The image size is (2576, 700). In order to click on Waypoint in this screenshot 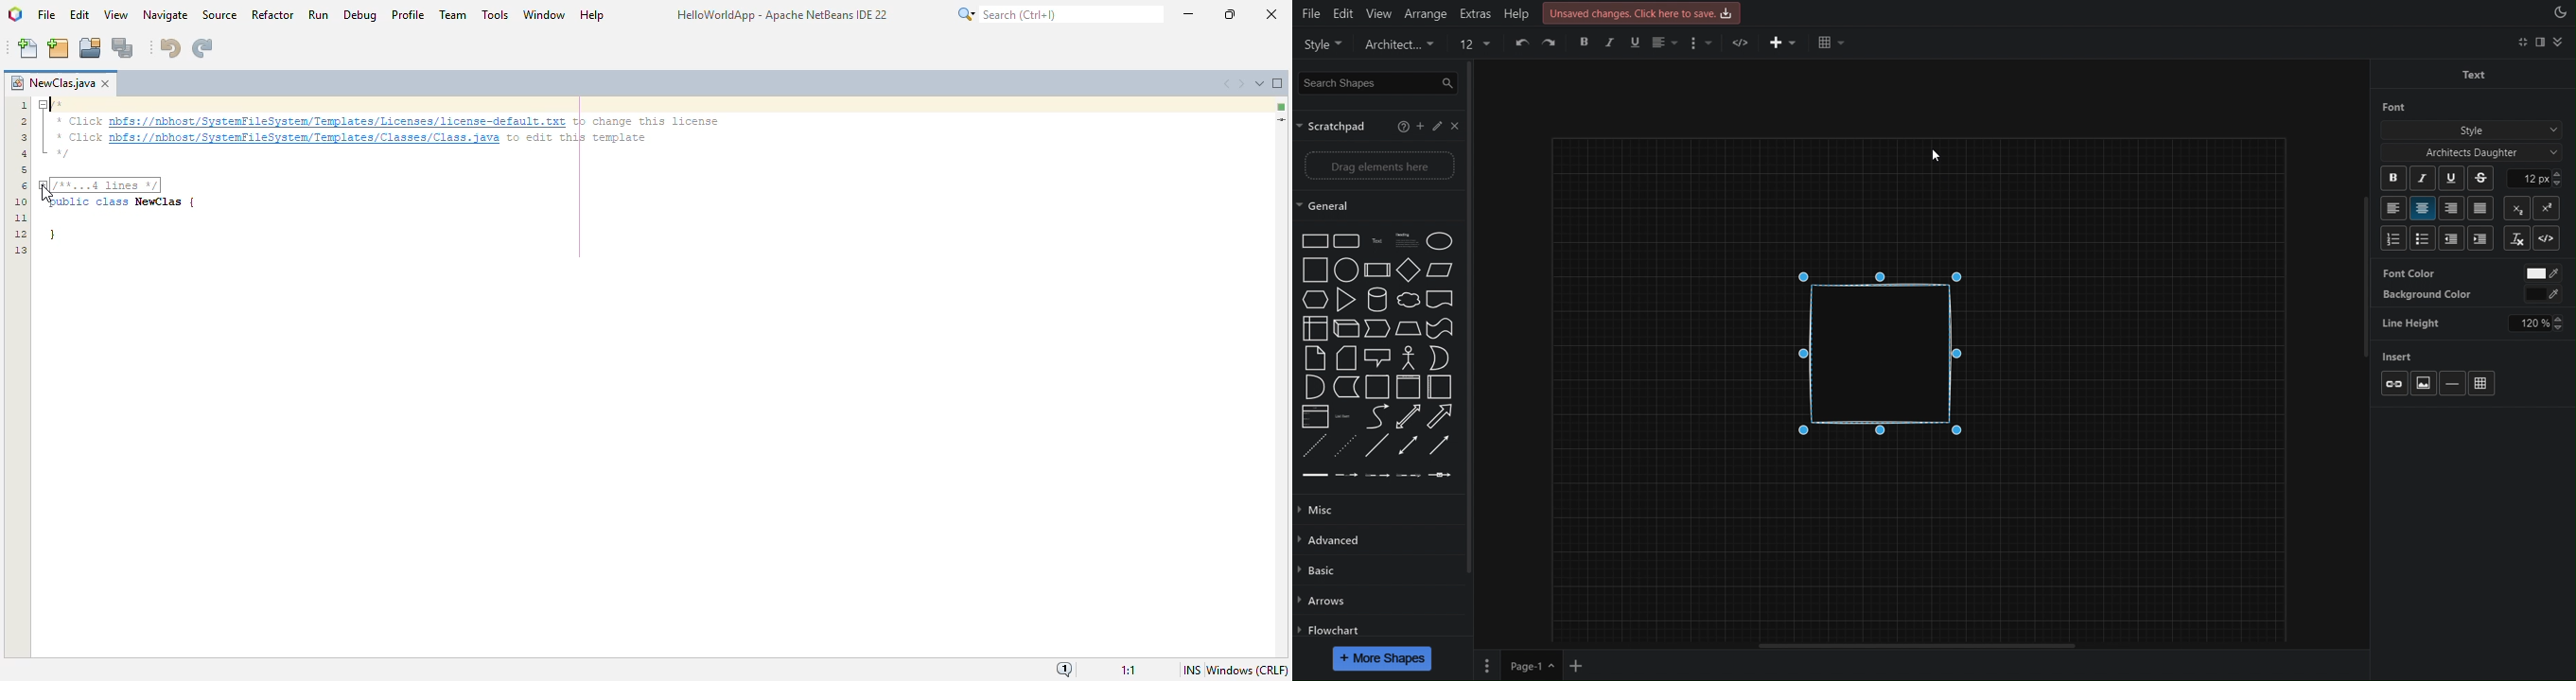, I will do `click(1783, 45)`.